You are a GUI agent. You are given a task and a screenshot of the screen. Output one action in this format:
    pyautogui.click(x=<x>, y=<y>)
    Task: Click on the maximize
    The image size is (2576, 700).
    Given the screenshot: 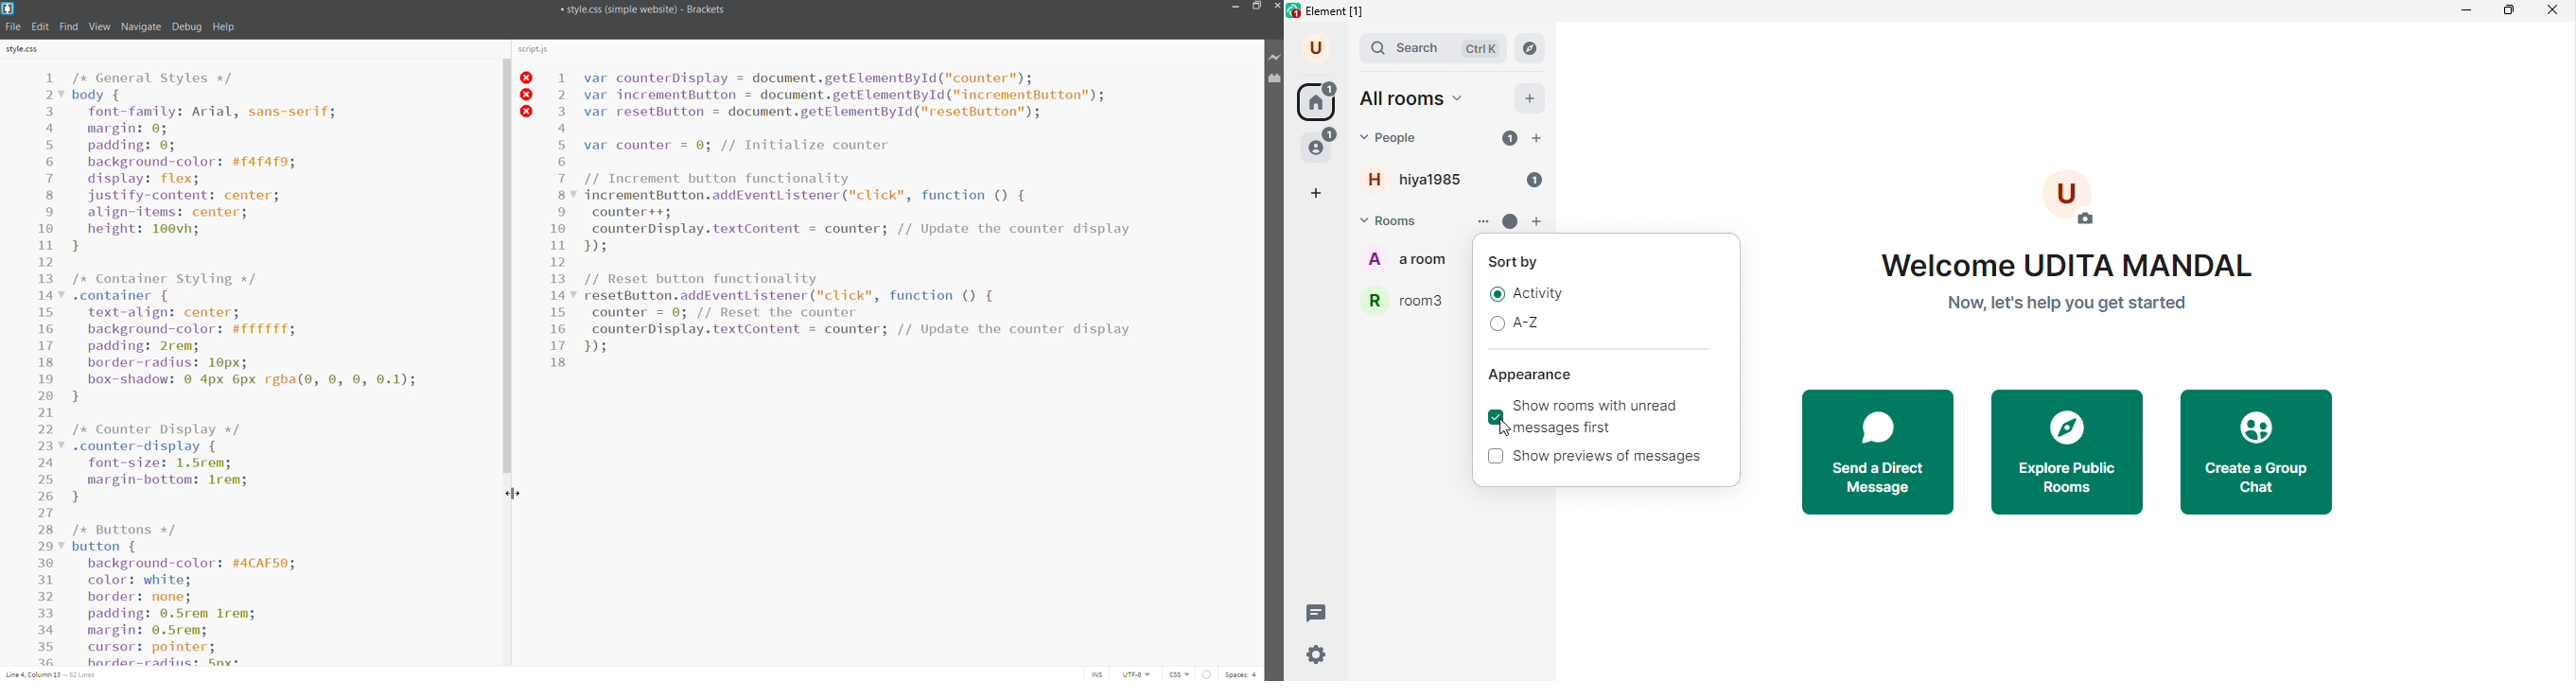 What is the action you would take?
    pyautogui.click(x=2510, y=13)
    